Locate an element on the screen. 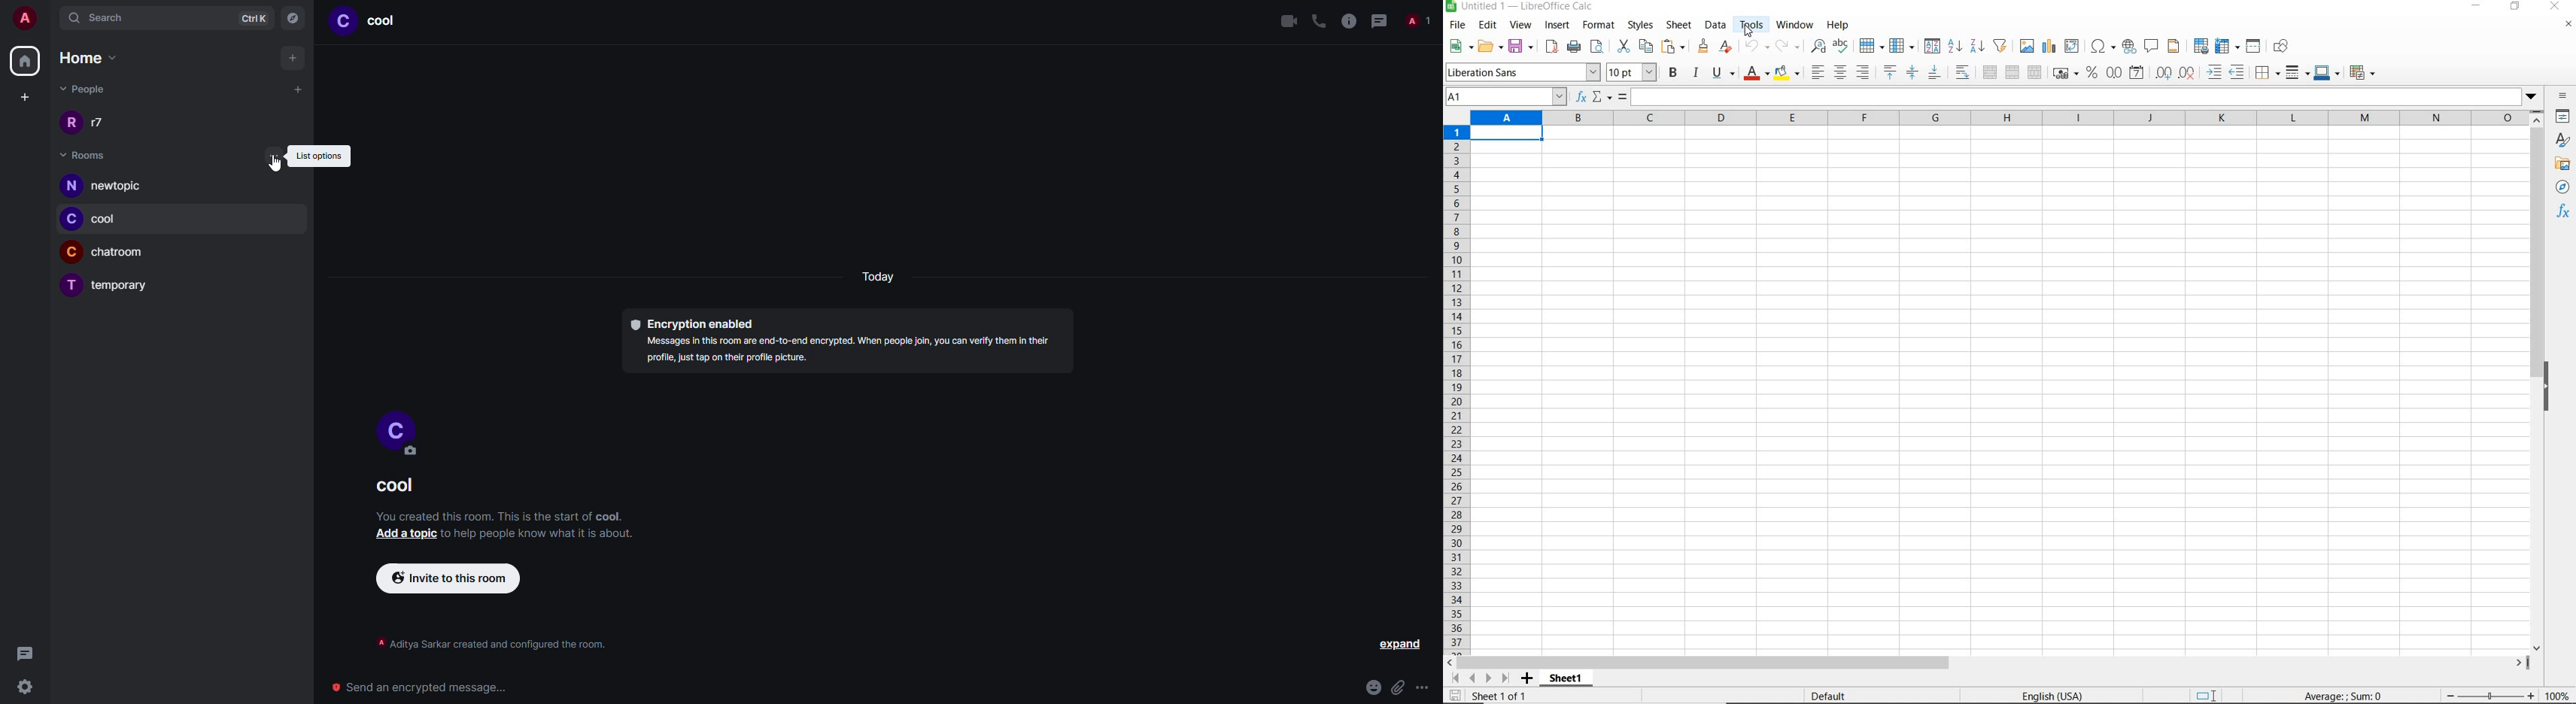 The width and height of the screenshot is (2576, 728). info is located at coordinates (500, 515).